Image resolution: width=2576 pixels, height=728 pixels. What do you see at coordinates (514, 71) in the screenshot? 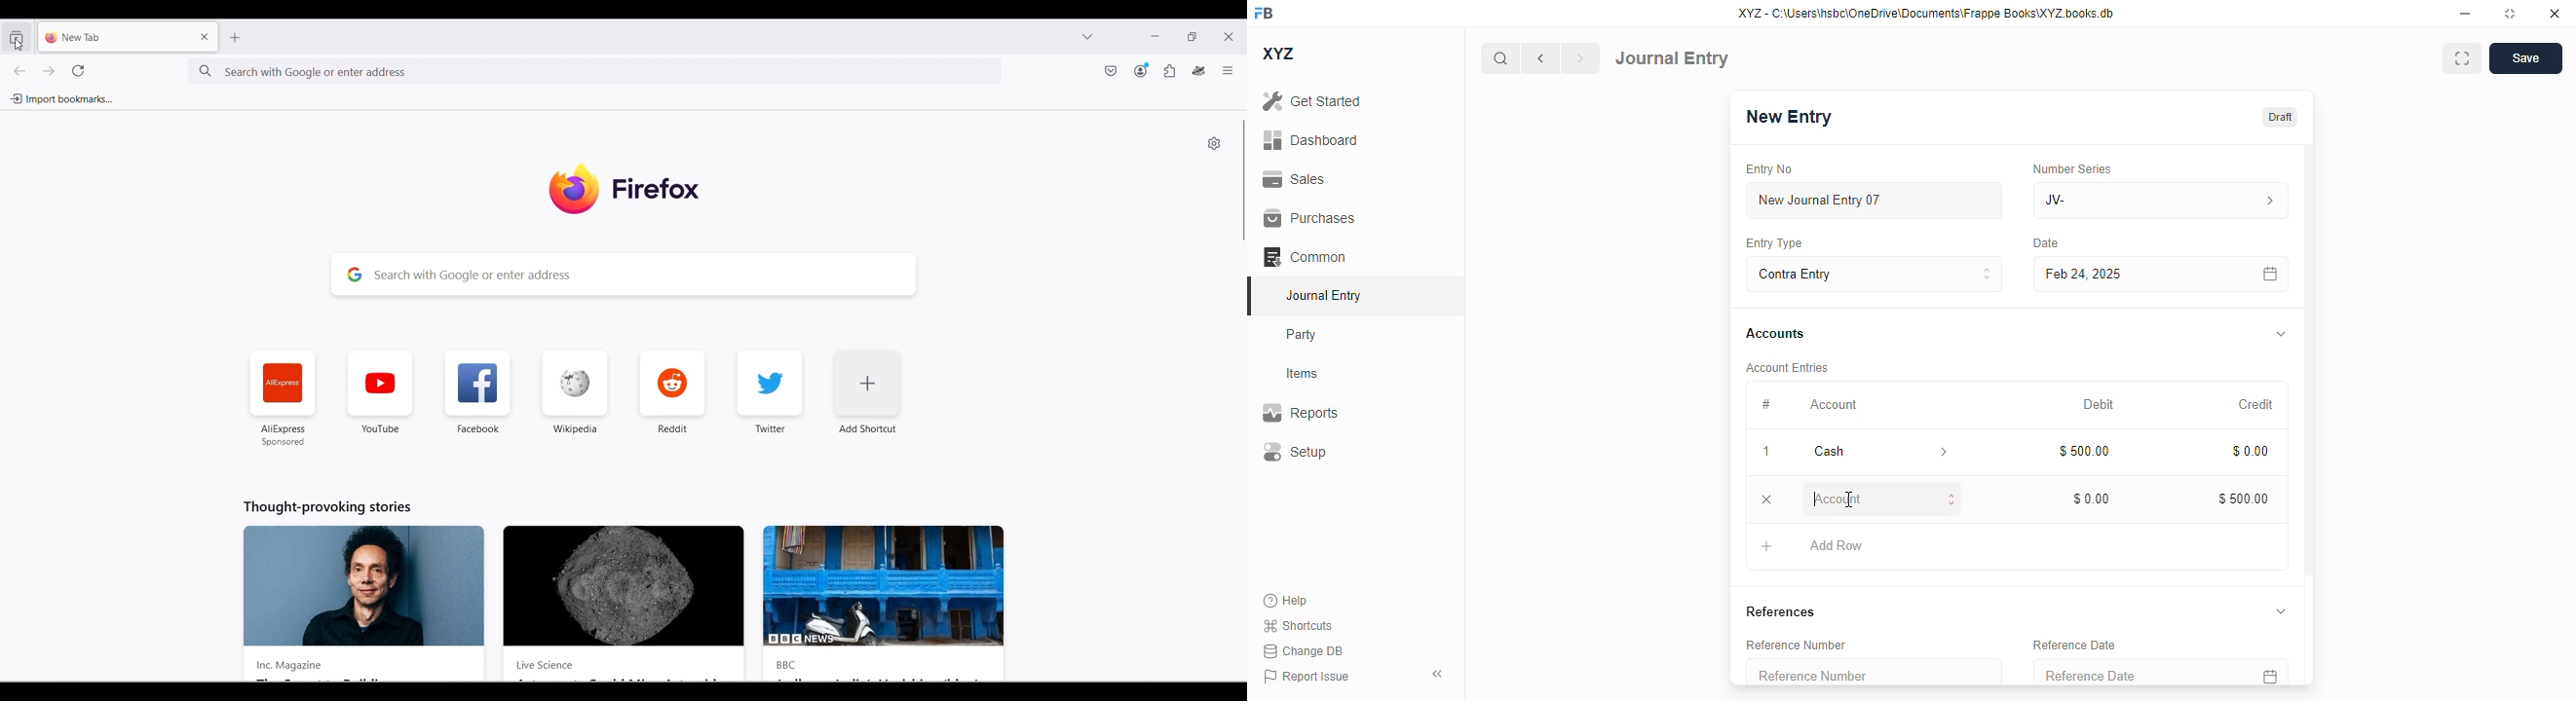
I see `Search with Google or enter address` at bounding box center [514, 71].